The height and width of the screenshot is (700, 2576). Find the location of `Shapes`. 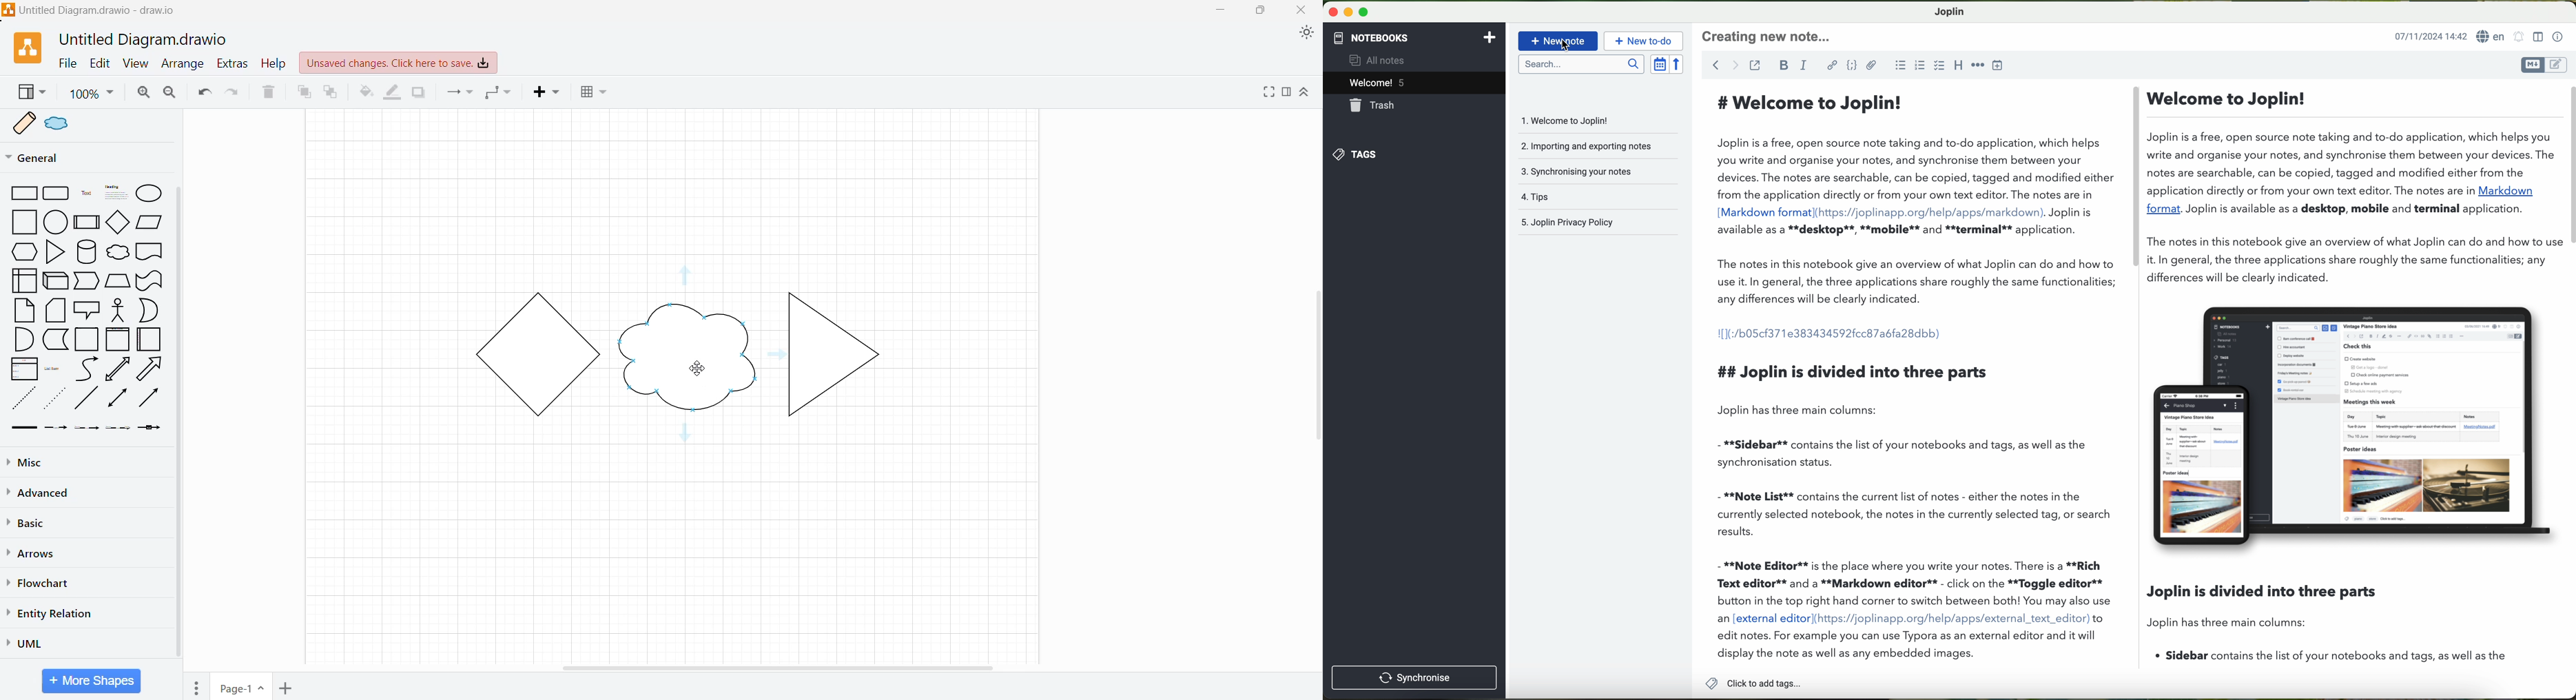

Shapes is located at coordinates (83, 311).